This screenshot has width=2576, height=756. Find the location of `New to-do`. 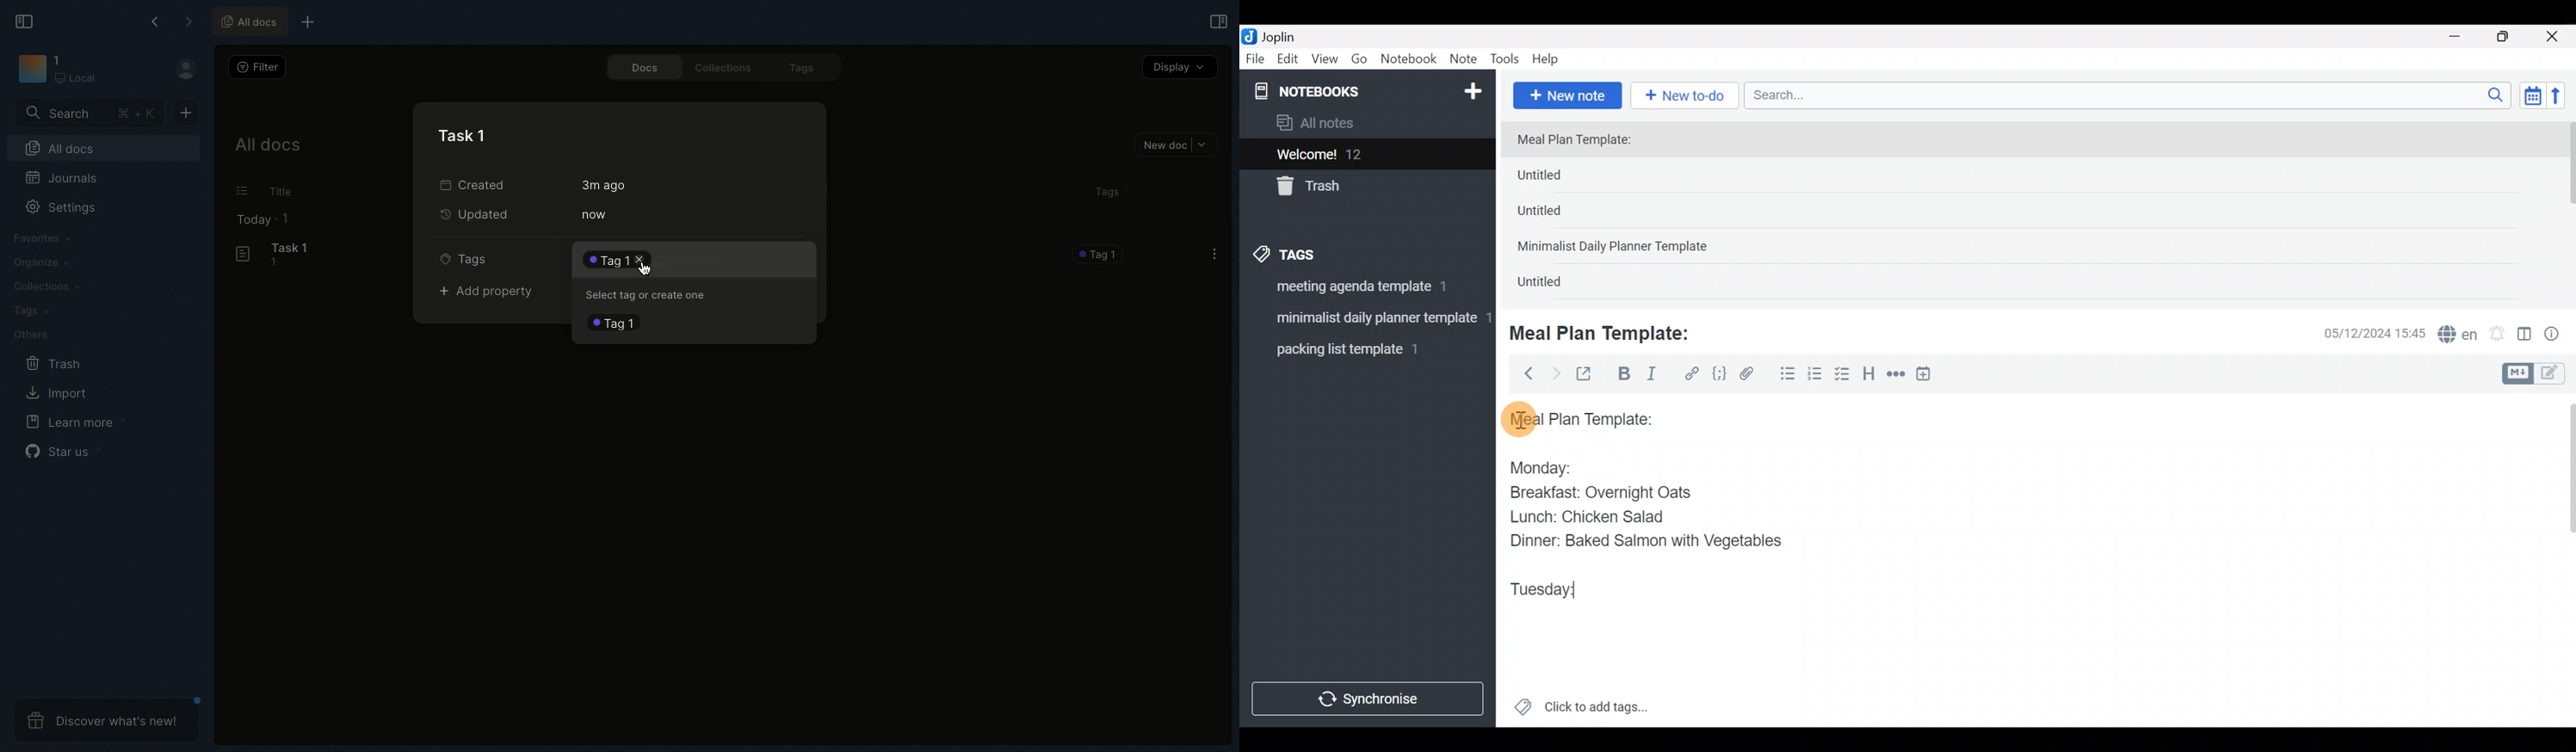

New to-do is located at coordinates (1688, 97).